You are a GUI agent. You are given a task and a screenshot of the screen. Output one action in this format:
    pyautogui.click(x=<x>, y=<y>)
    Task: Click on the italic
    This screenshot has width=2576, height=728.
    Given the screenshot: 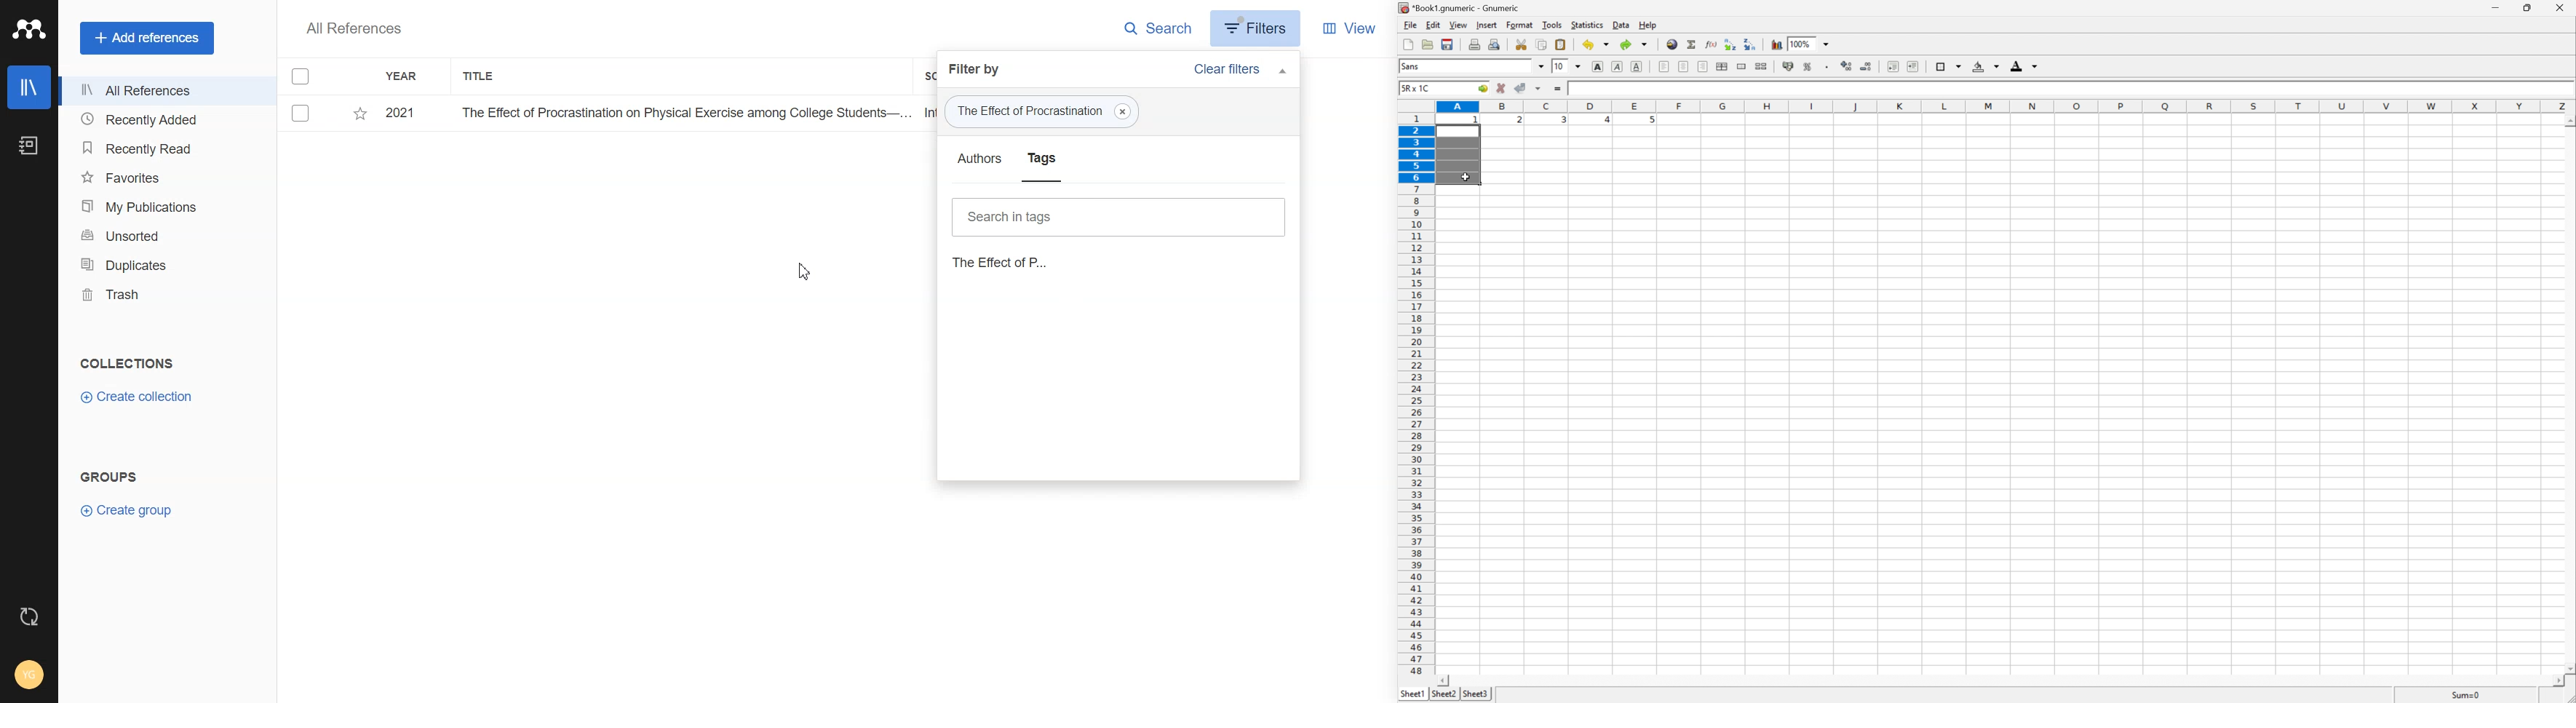 What is the action you would take?
    pyautogui.click(x=1618, y=66)
    